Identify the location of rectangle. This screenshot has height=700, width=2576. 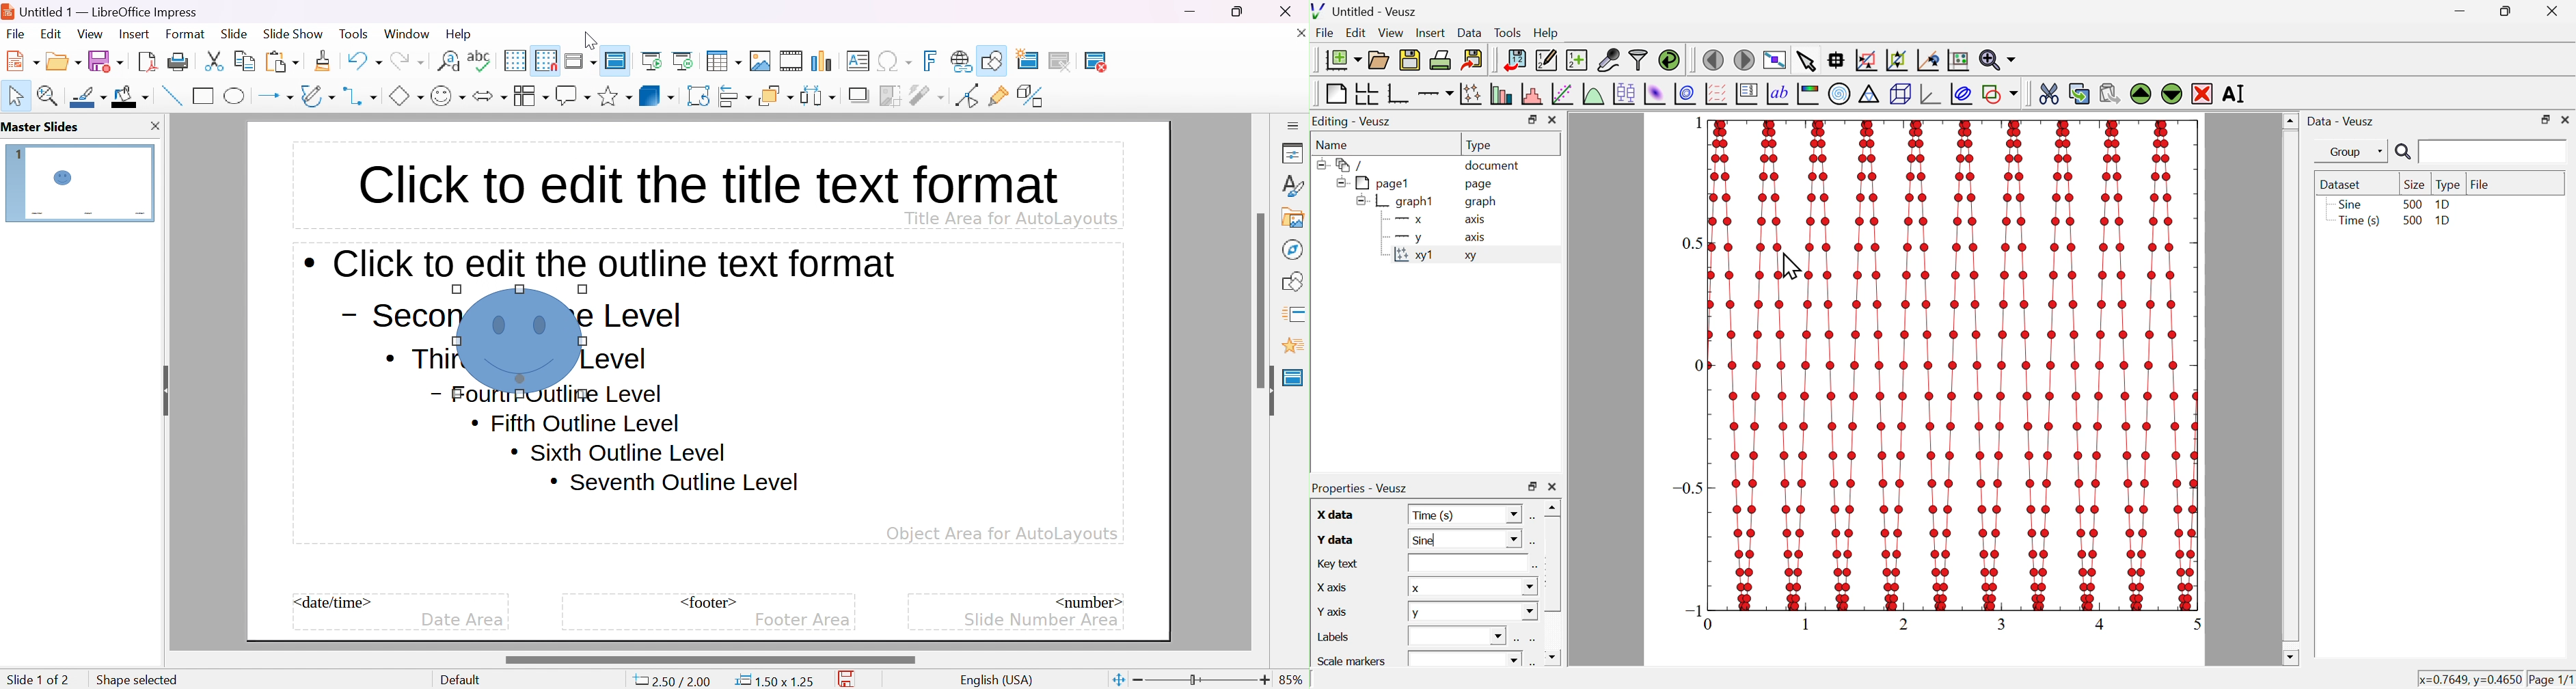
(204, 95).